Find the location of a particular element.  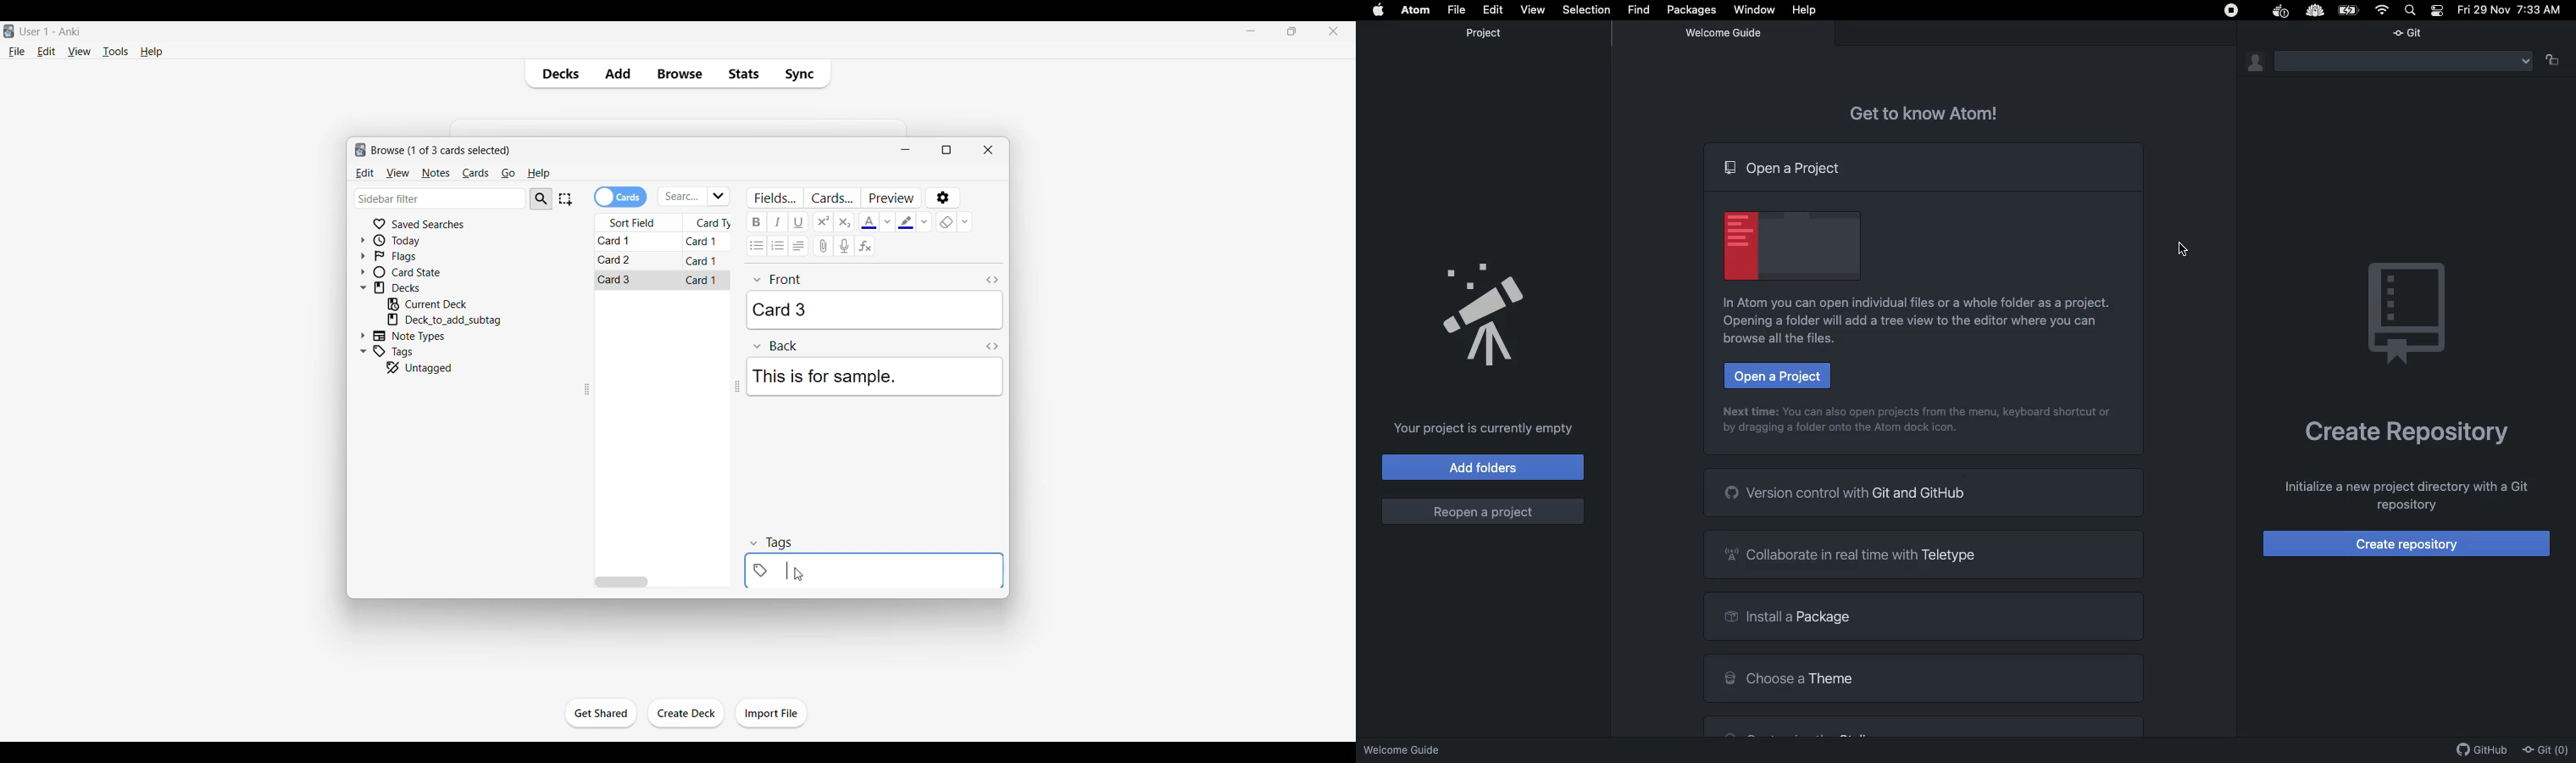

Click to go to decks is located at coordinates (419, 288).